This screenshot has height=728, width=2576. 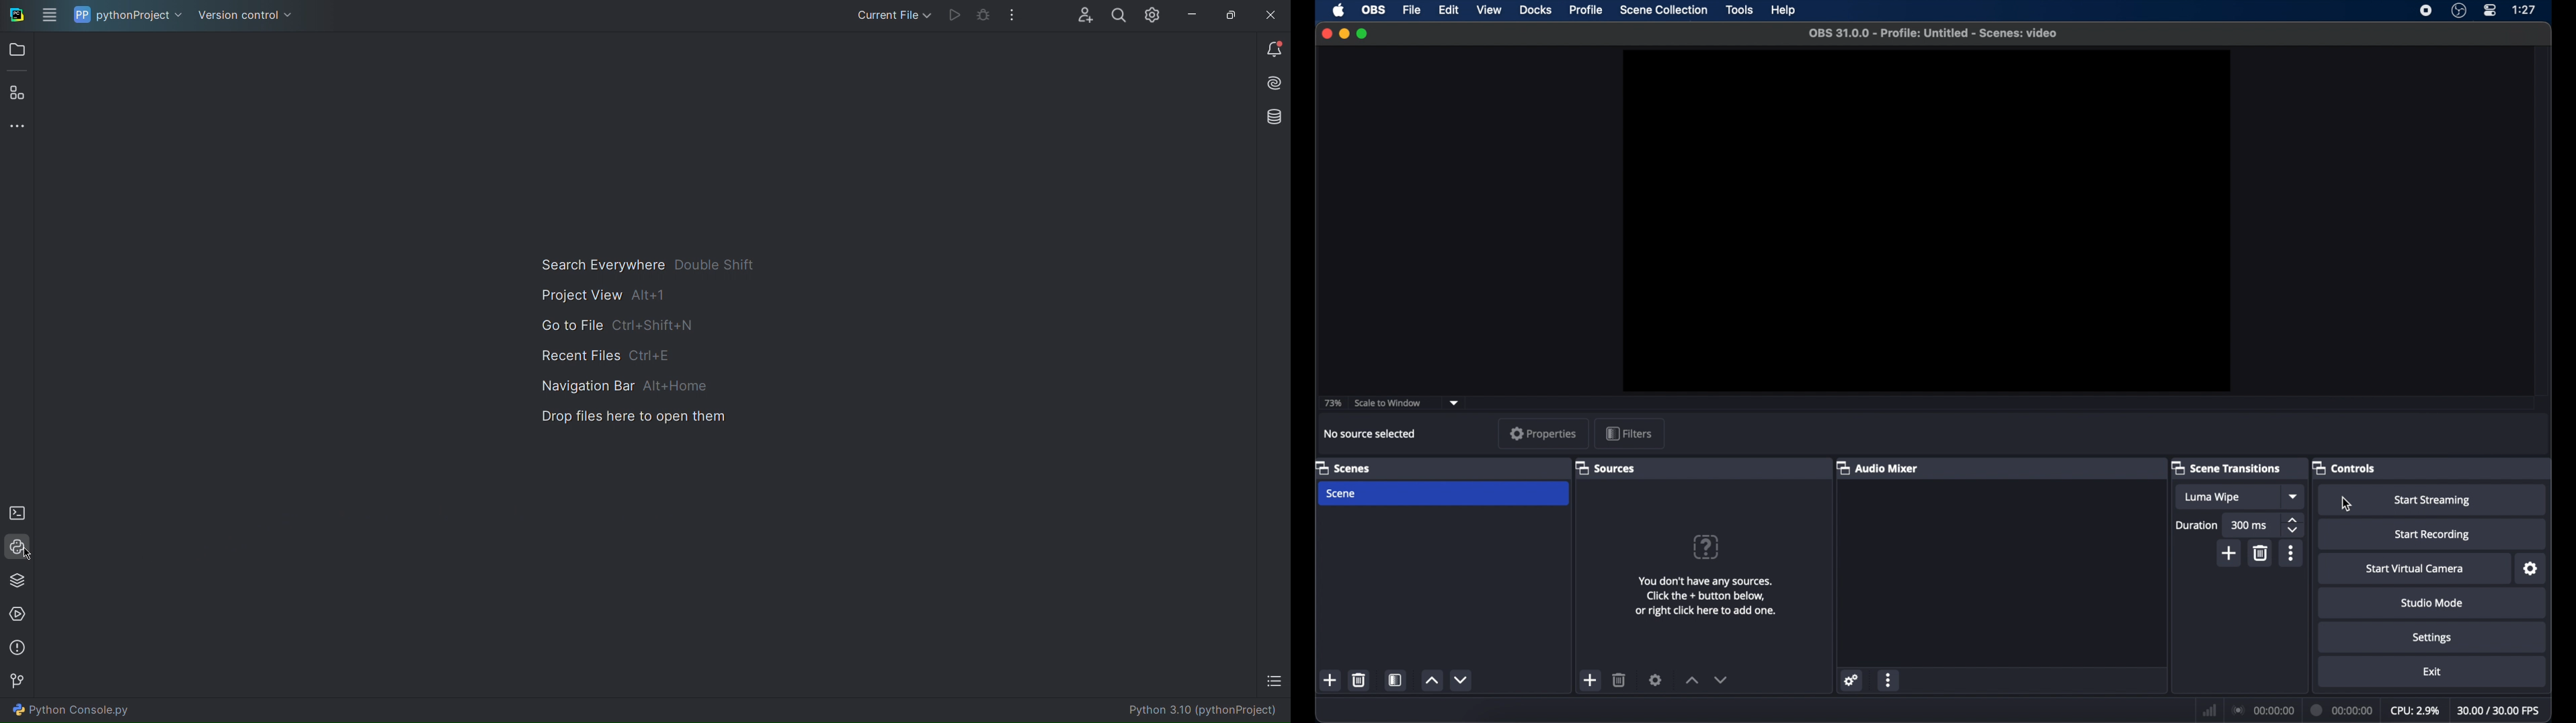 What do you see at coordinates (1853, 679) in the screenshot?
I see `settings` at bounding box center [1853, 679].